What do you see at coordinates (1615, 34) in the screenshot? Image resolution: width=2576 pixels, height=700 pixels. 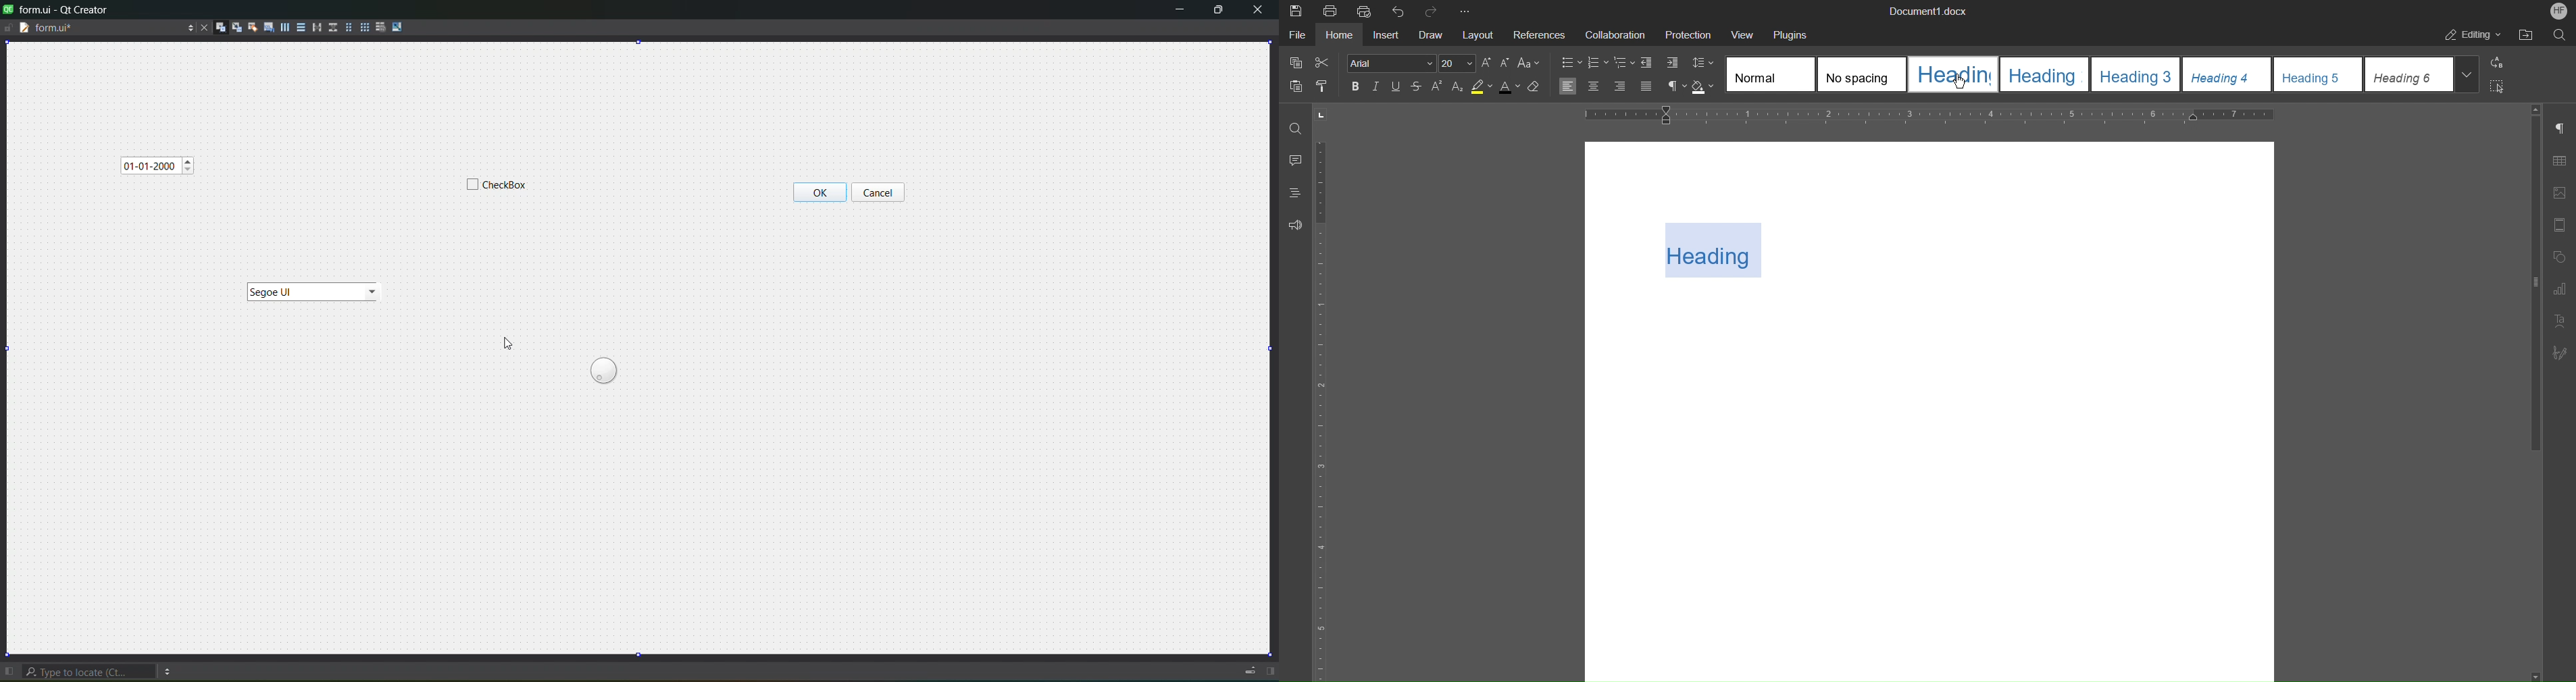 I see `Collaboration` at bounding box center [1615, 34].